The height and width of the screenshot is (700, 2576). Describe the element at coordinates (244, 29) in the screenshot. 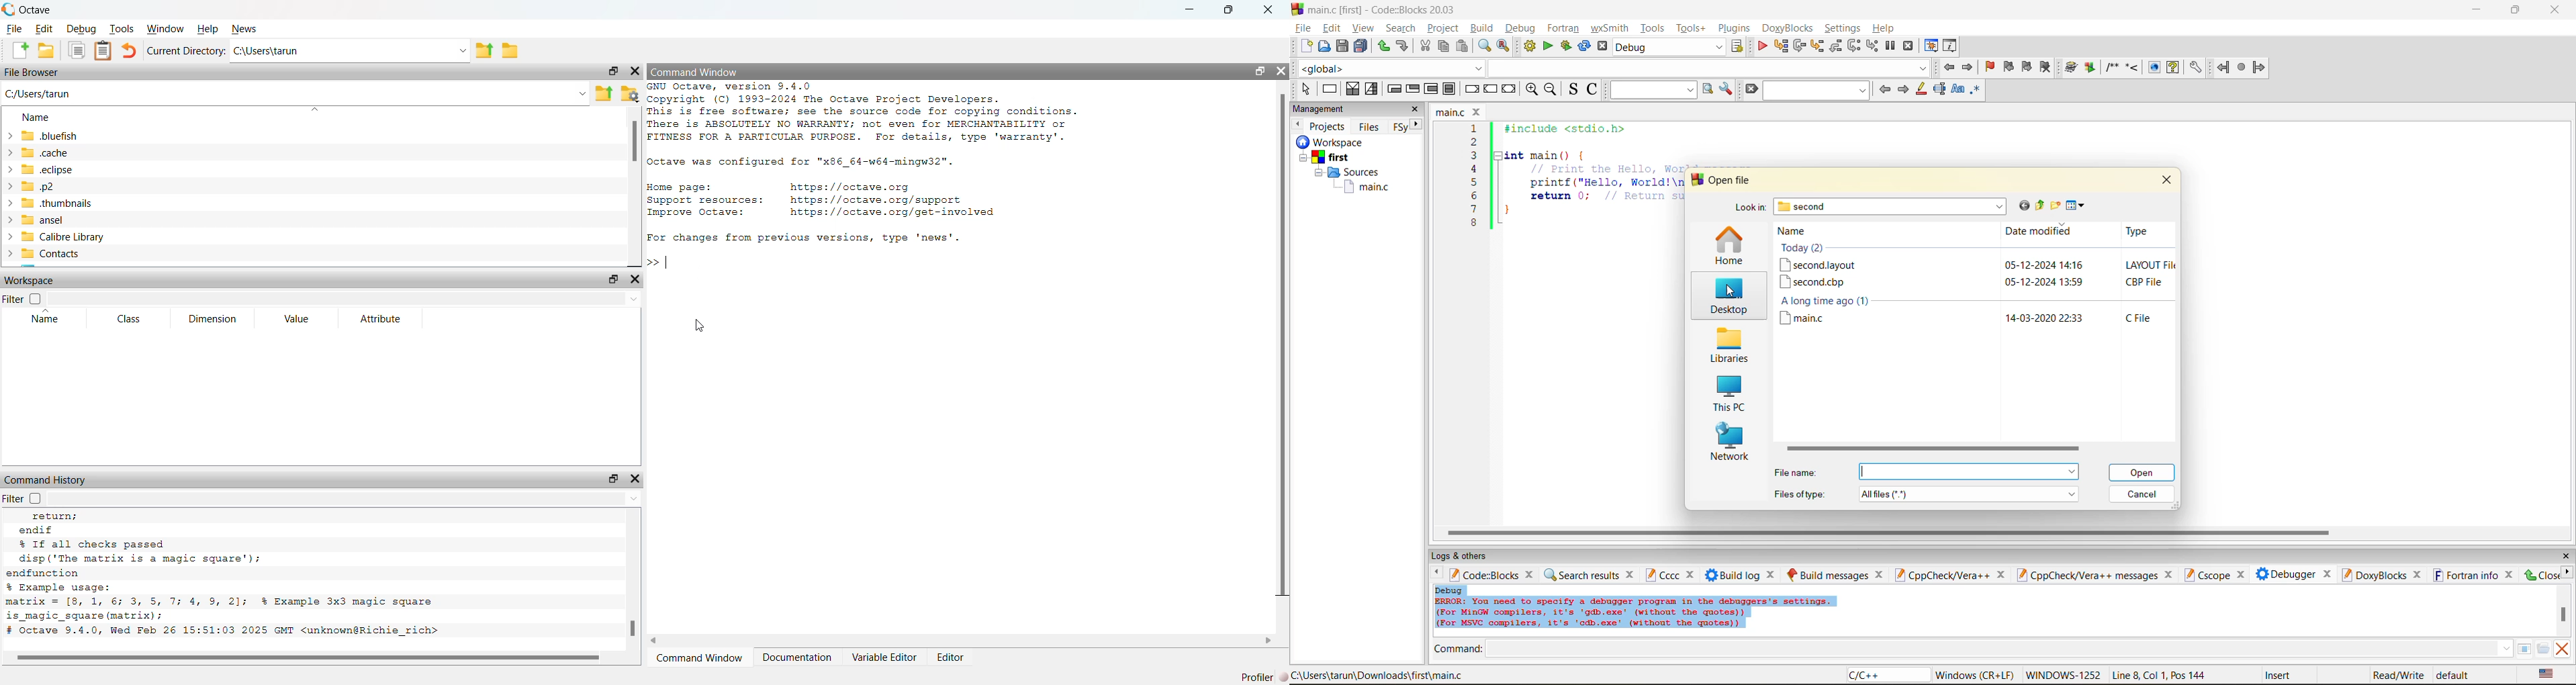

I see `News` at that location.